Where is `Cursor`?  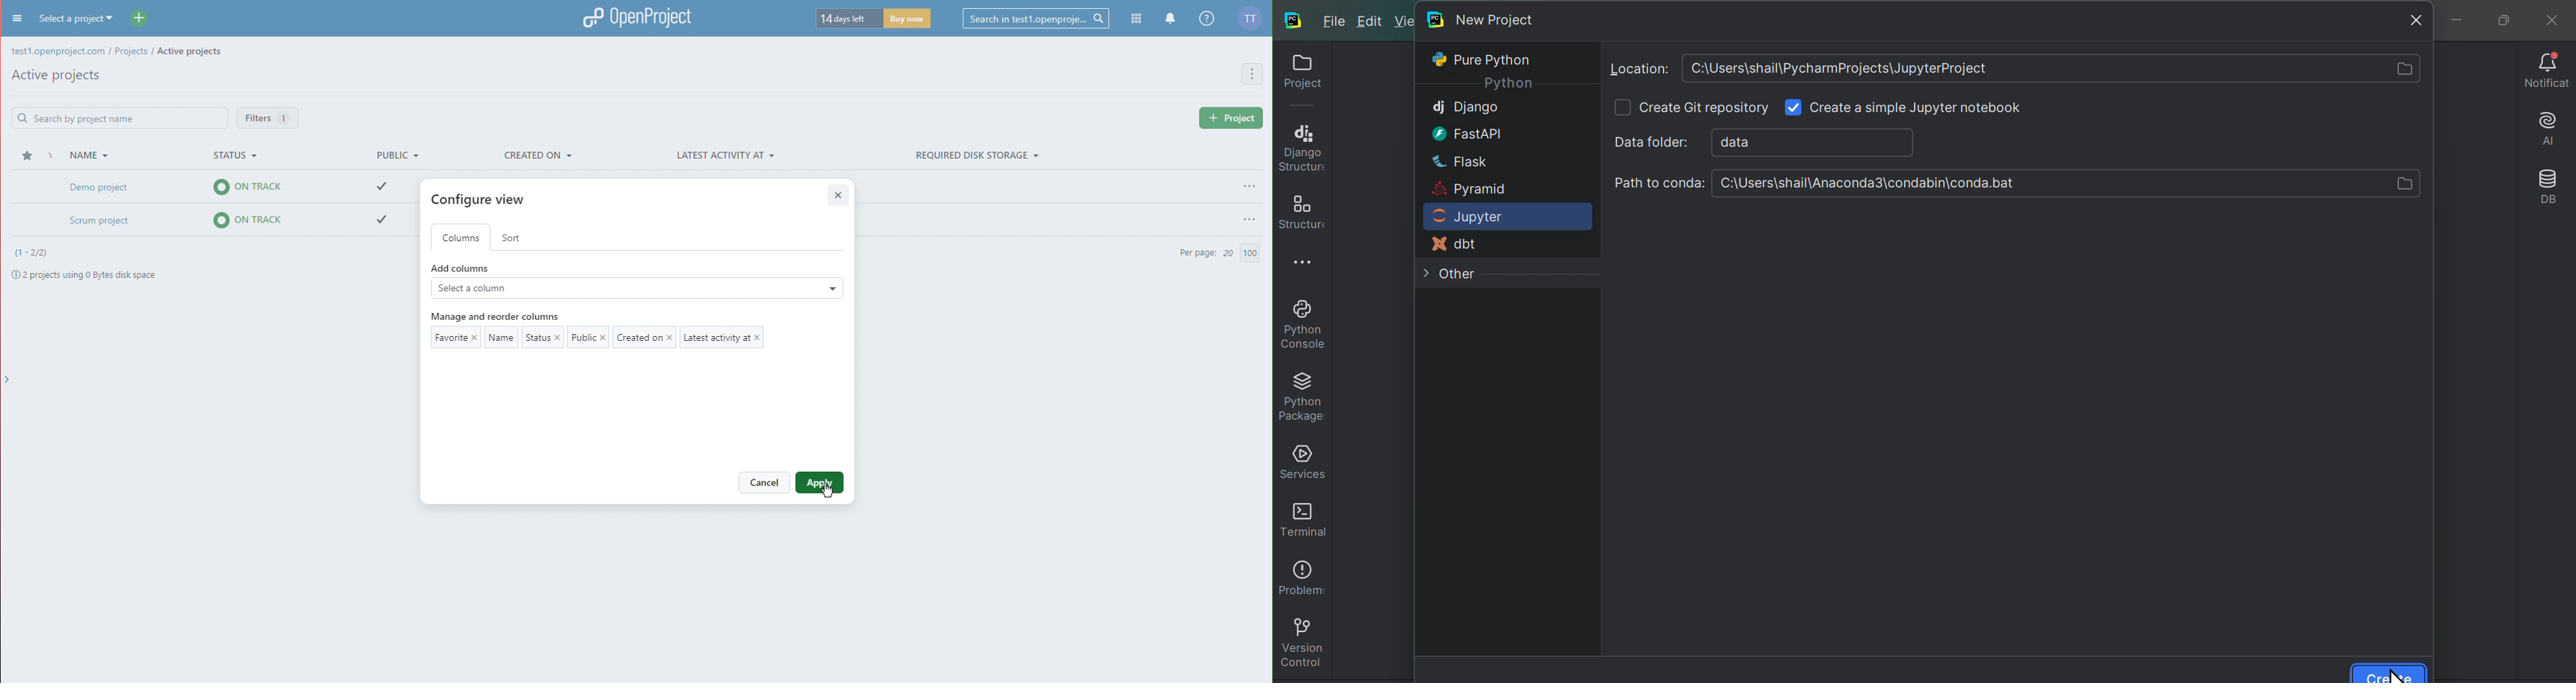
Cursor is located at coordinates (827, 490).